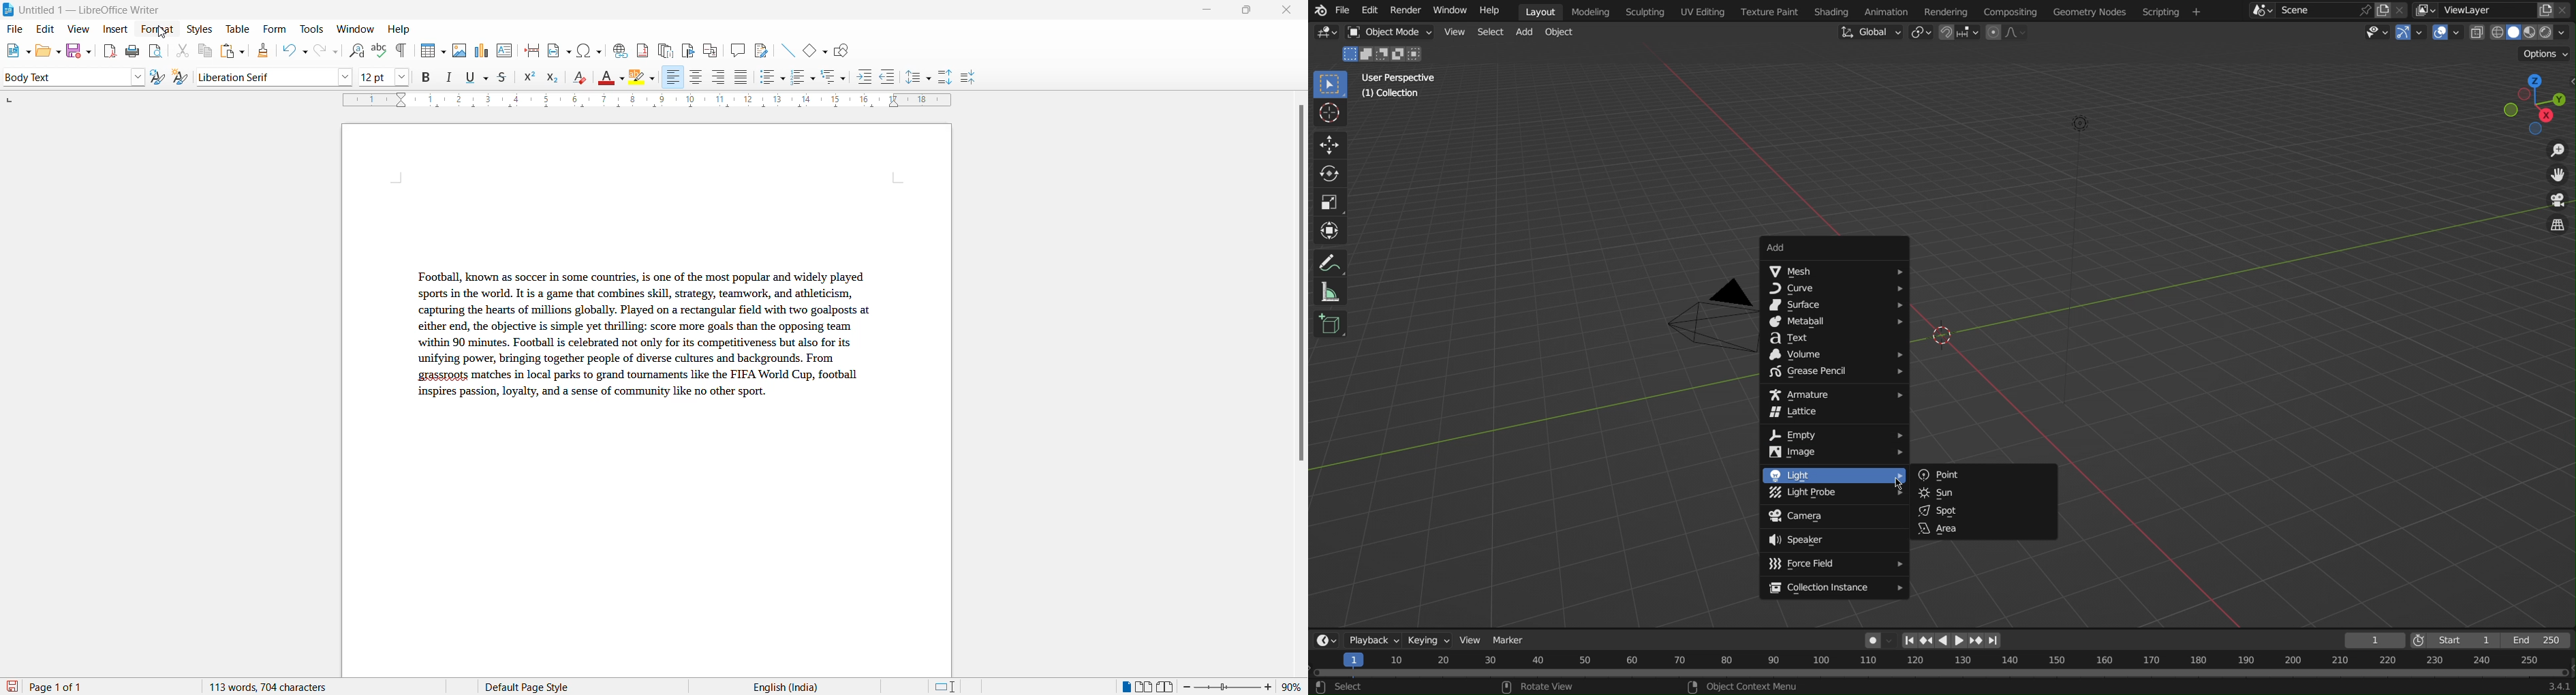  I want to click on file title, so click(82, 10).